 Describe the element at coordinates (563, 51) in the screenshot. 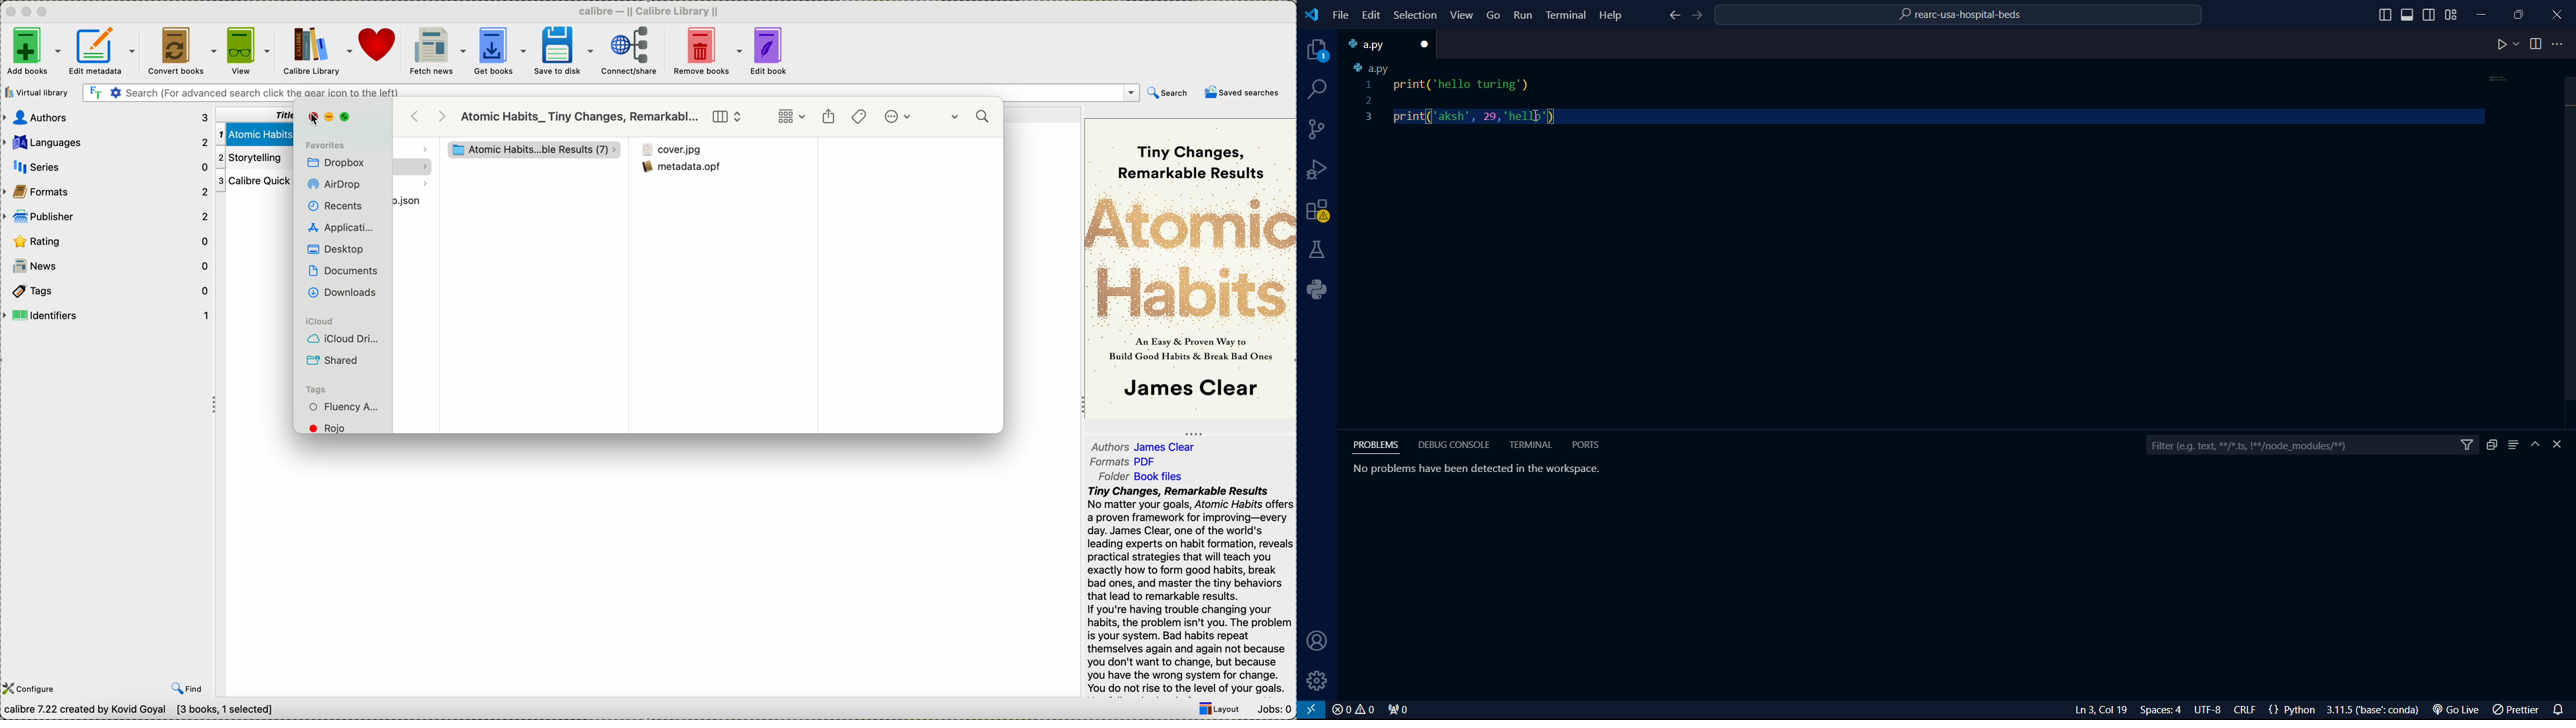

I see `save to disk` at that location.